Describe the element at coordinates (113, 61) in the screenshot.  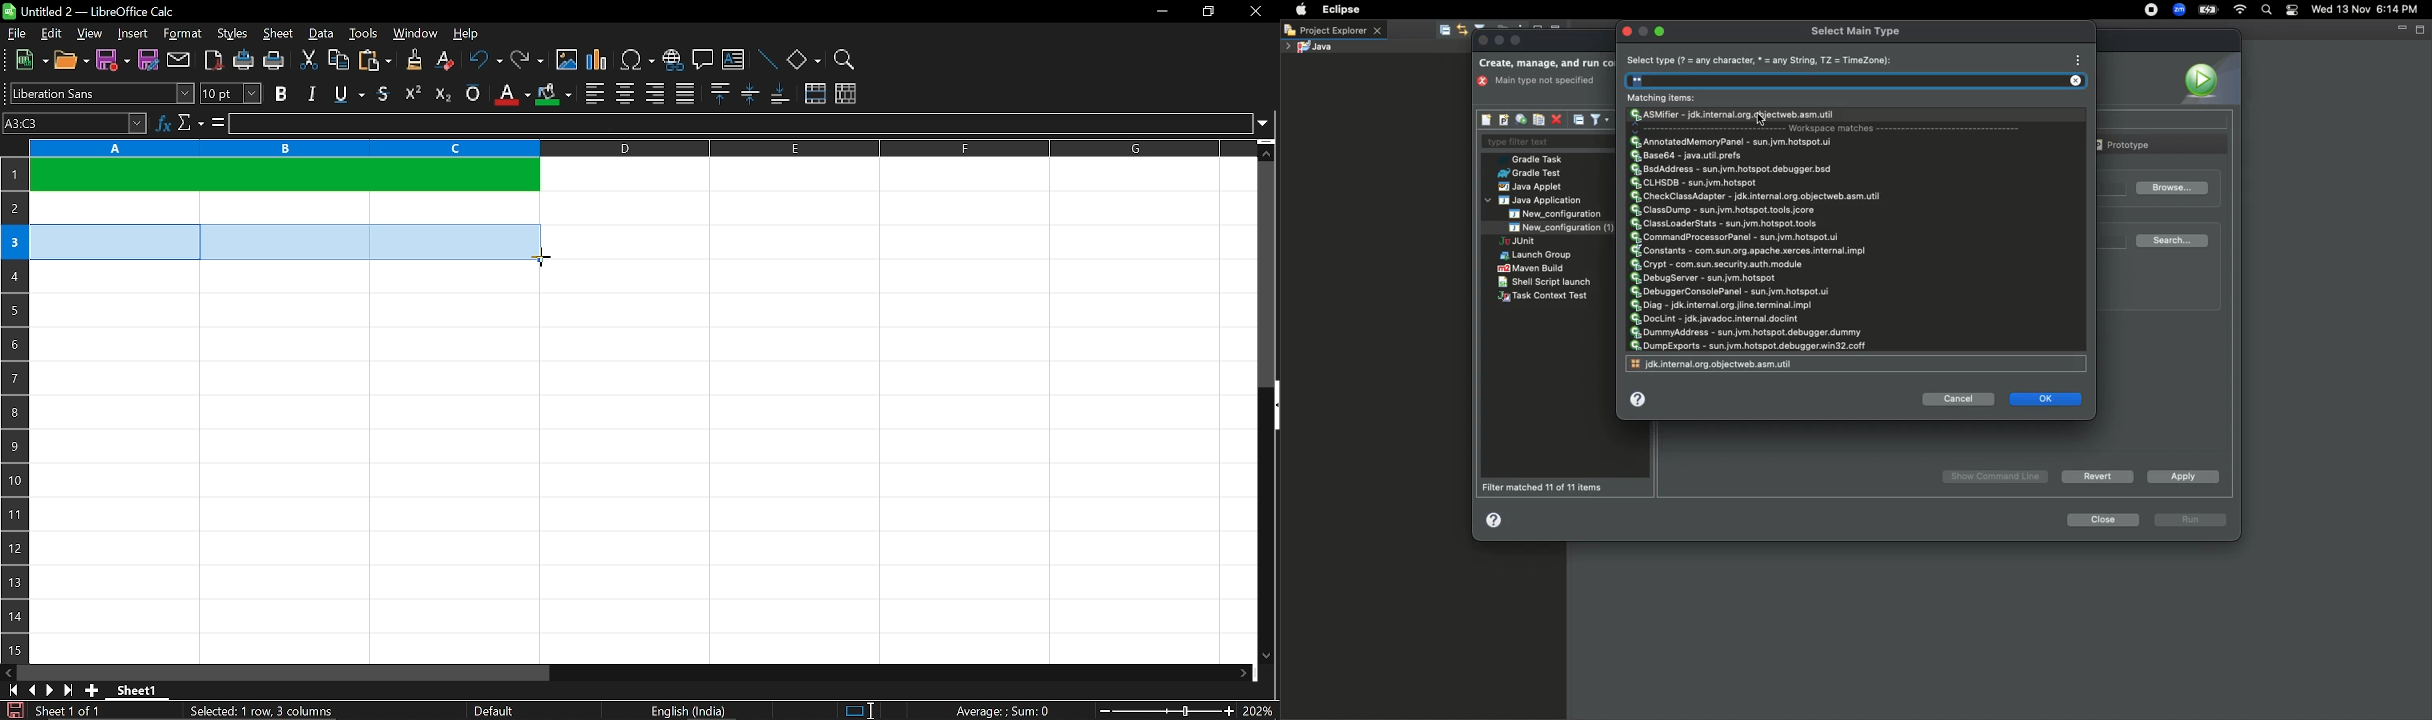
I see `save` at that location.